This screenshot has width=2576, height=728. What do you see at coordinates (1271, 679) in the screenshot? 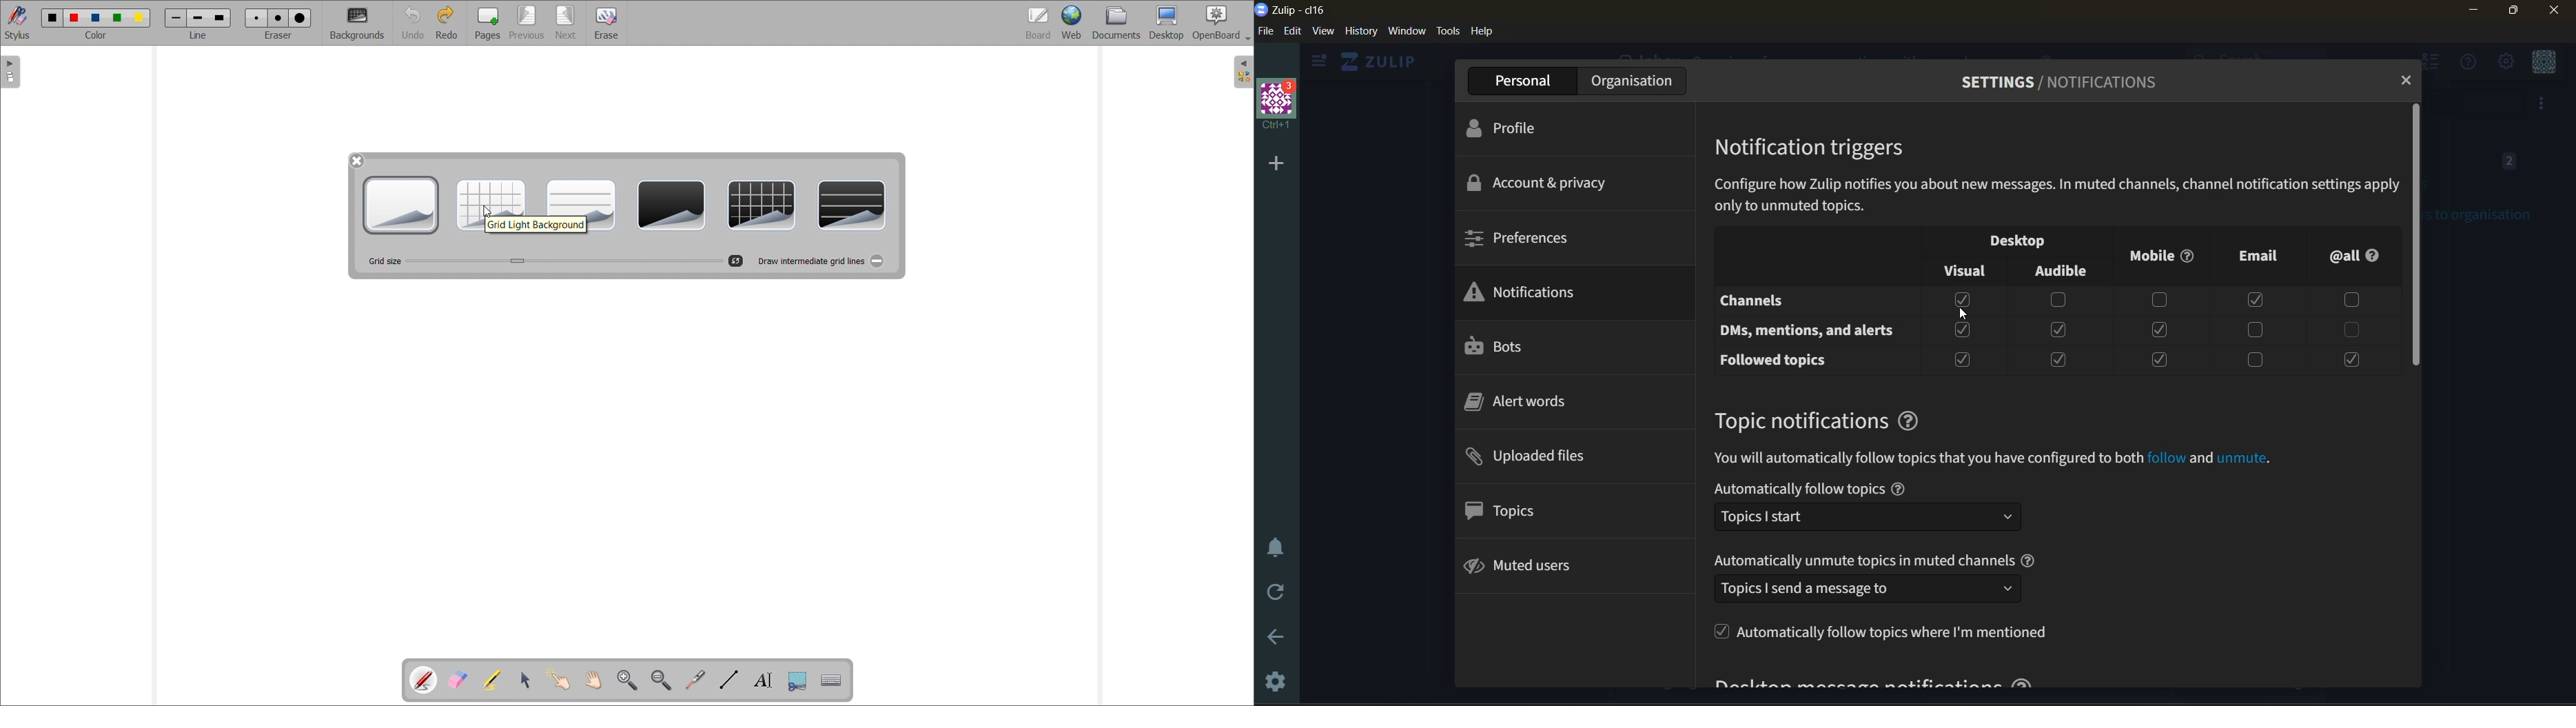
I see `settings` at bounding box center [1271, 679].